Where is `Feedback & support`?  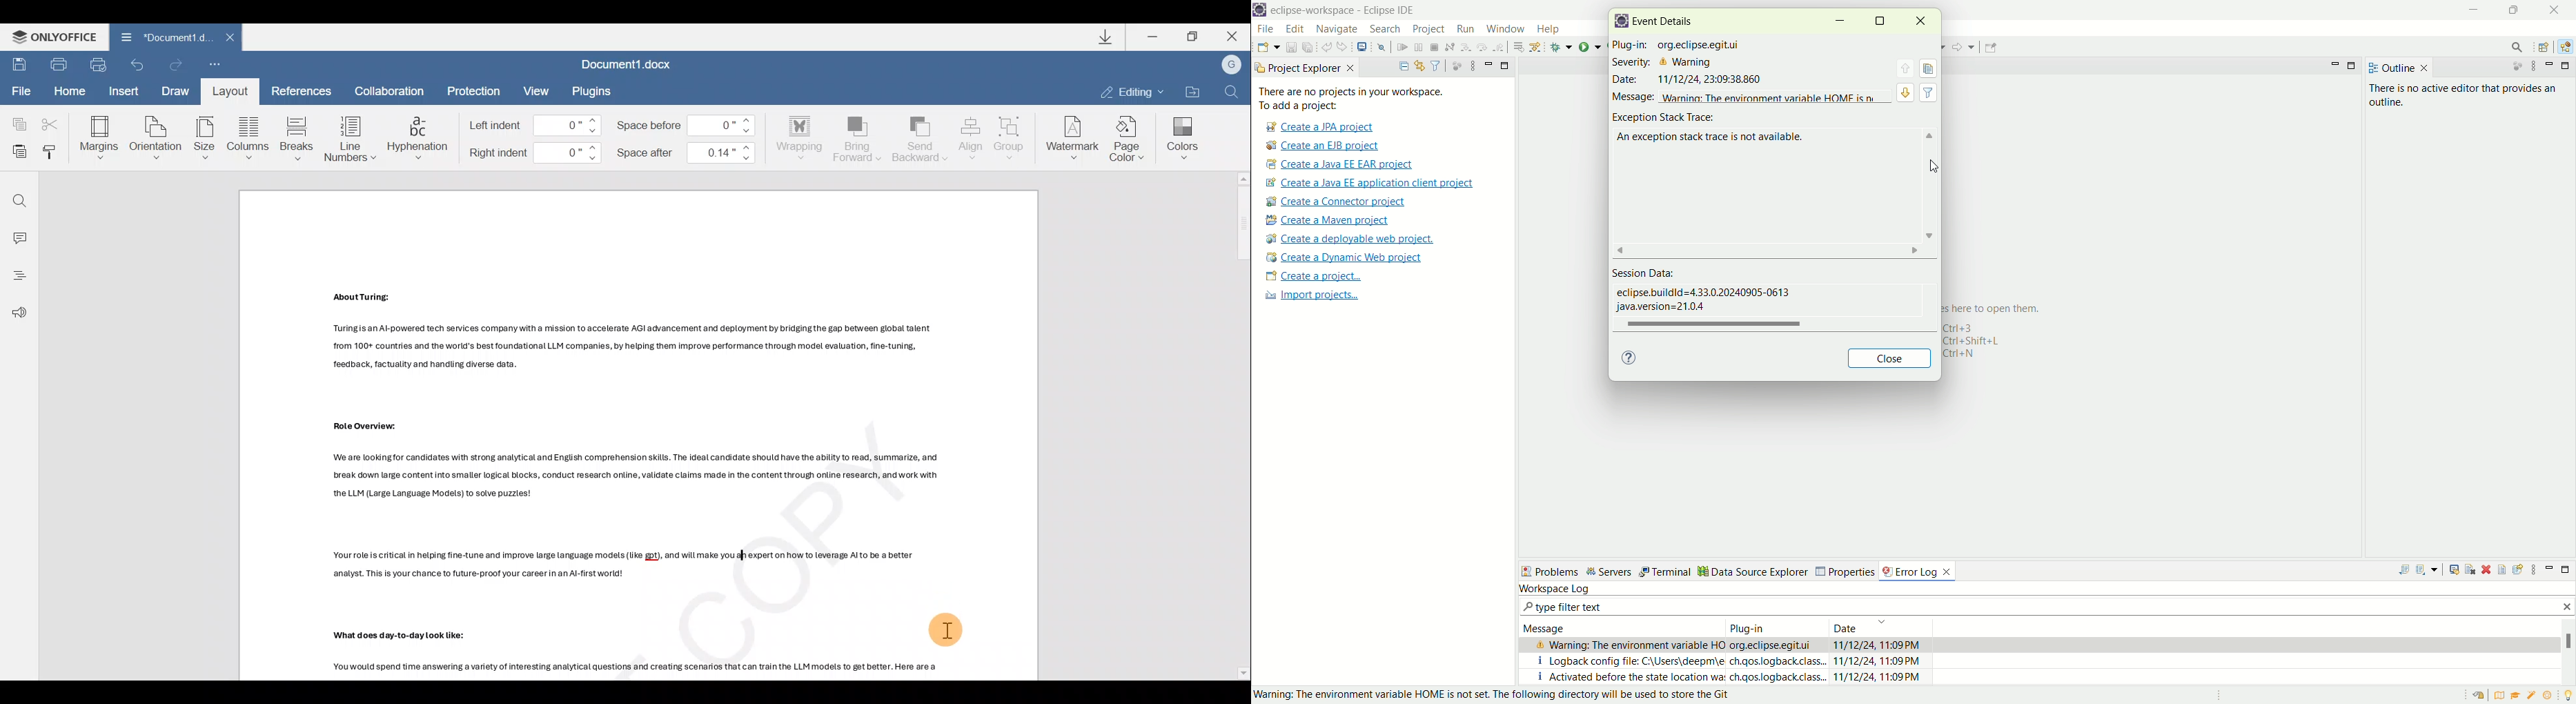 Feedback & support is located at coordinates (18, 314).